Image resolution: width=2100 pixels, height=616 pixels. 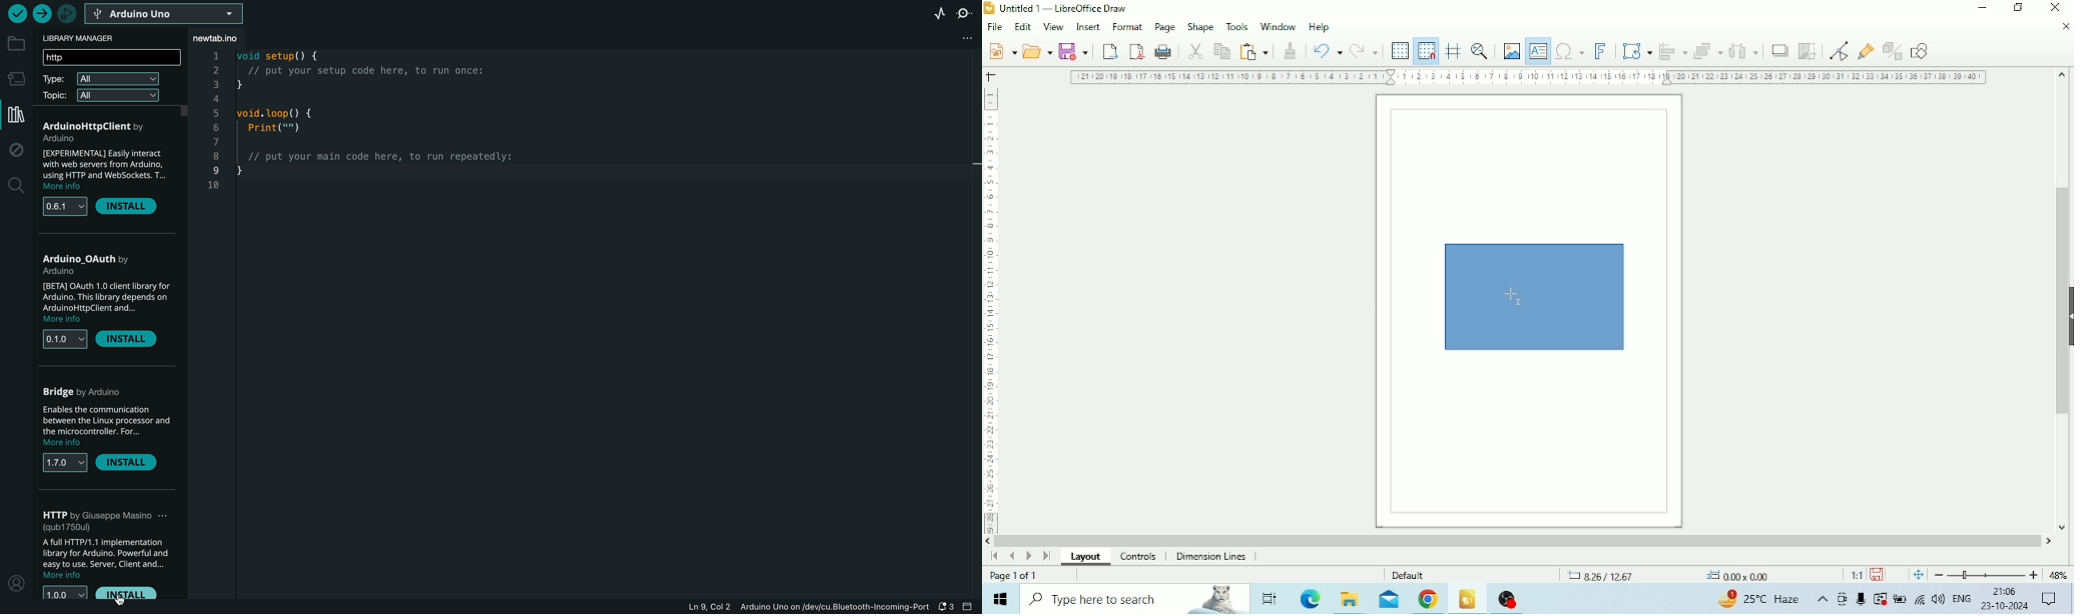 I want to click on board manager, so click(x=15, y=78).